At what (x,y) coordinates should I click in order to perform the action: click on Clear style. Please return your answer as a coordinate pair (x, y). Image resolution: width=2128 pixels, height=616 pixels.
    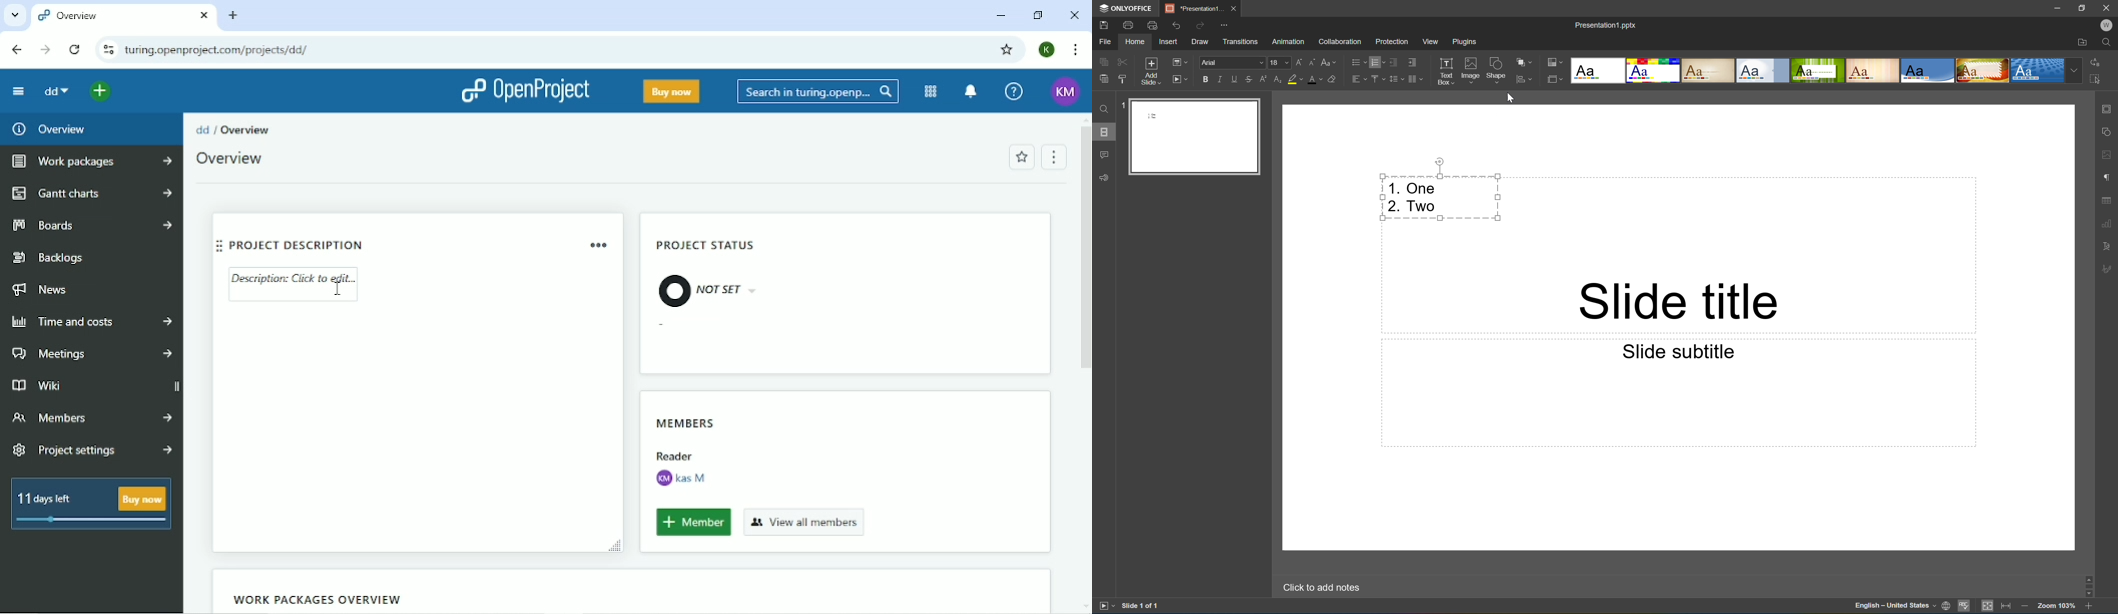
    Looking at the image, I should click on (1333, 78).